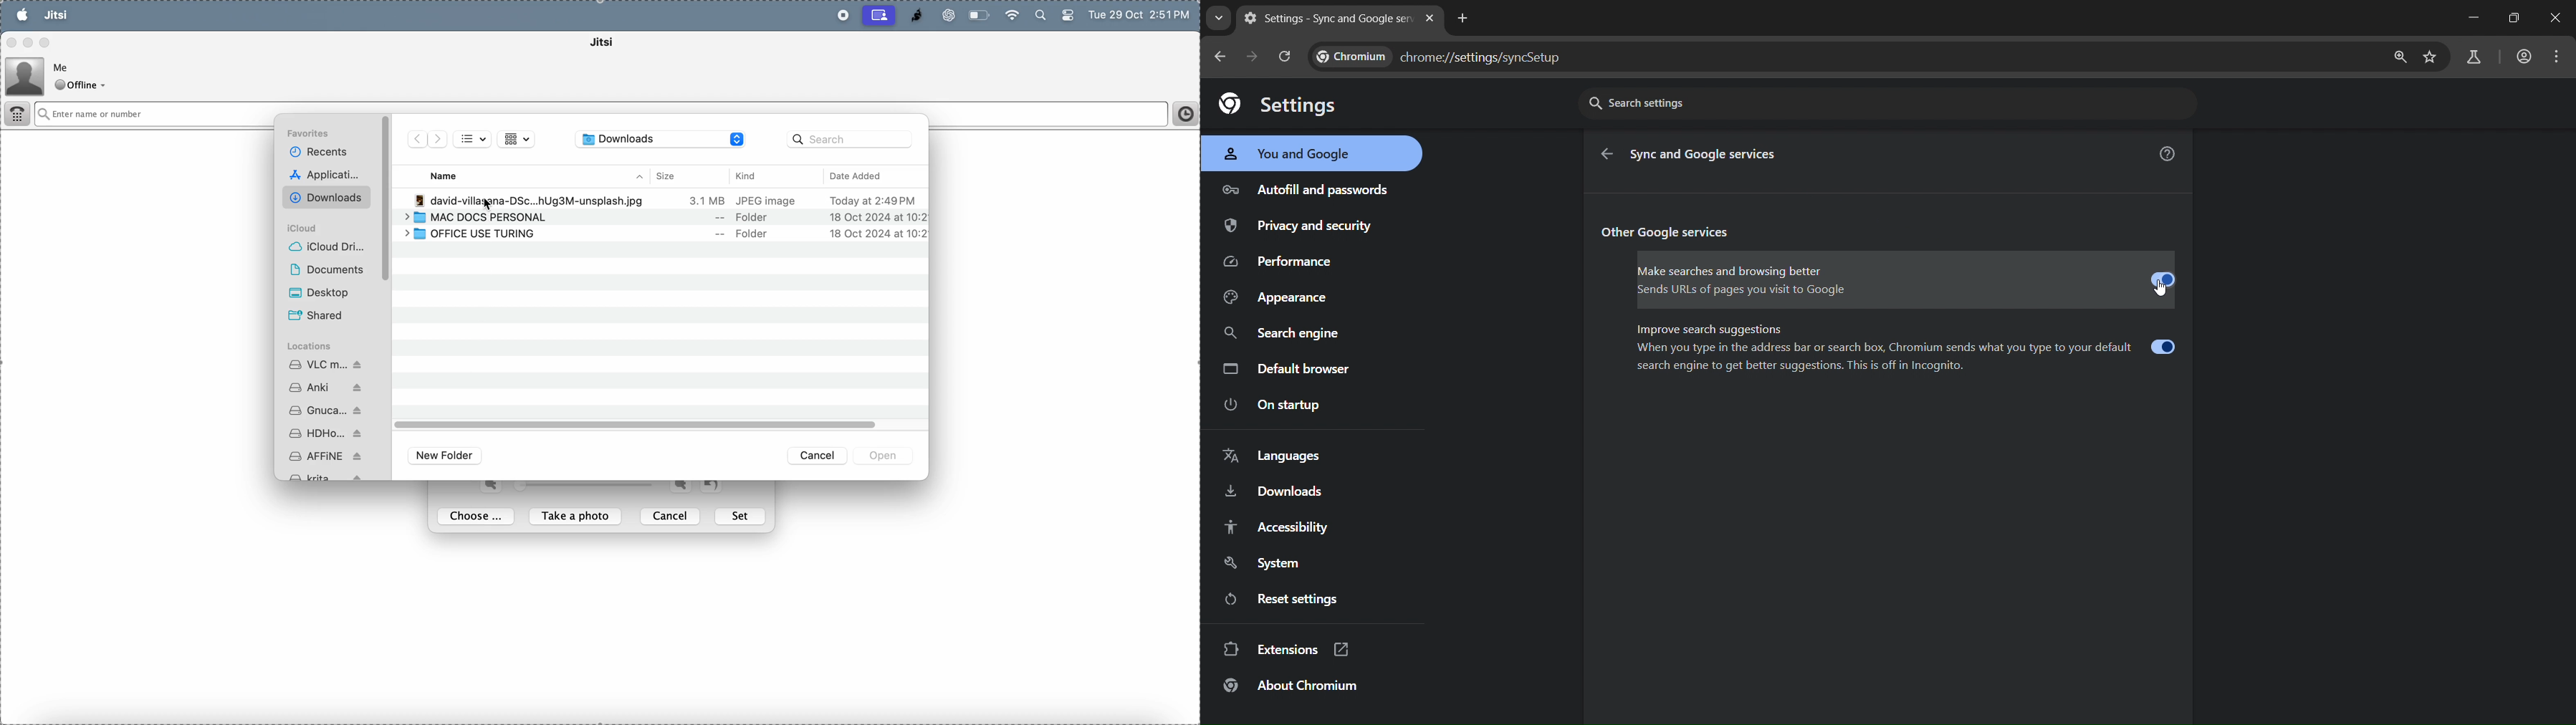  I want to click on > 7 MAC DOCS PERSONAL -- Folder 18 Oct 2024 at 10:2], so click(661, 218).